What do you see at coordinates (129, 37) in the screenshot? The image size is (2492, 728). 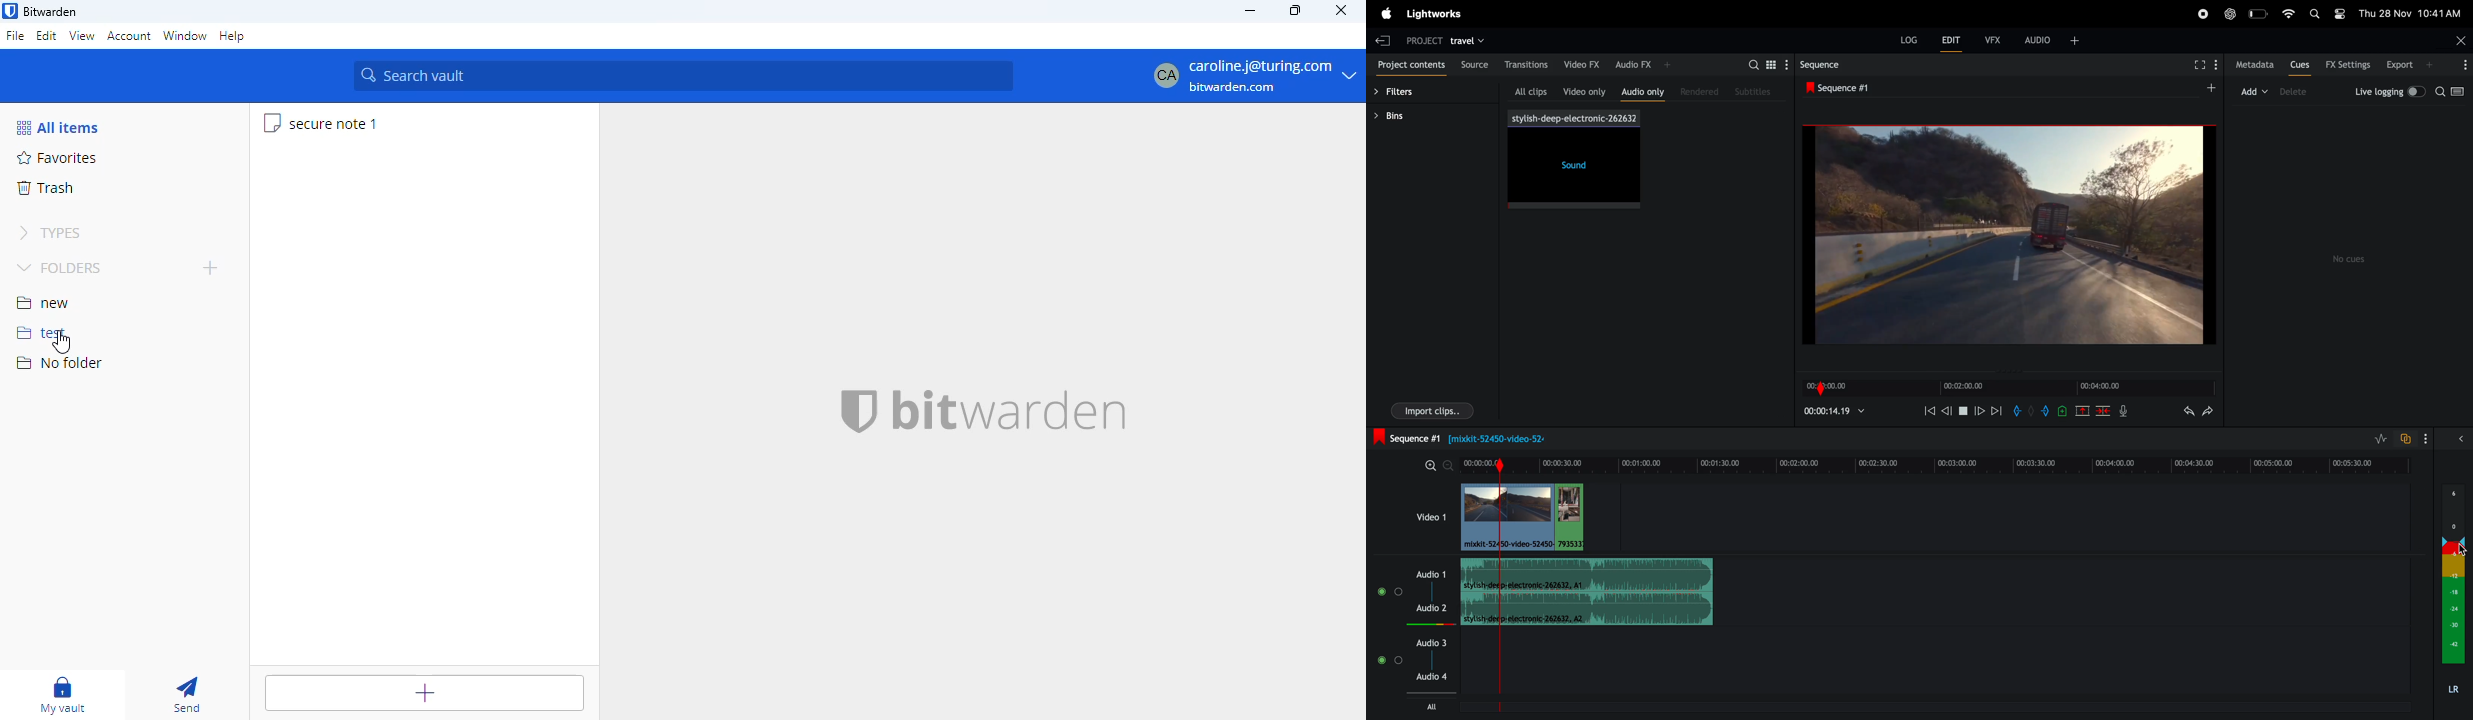 I see `account` at bounding box center [129, 37].